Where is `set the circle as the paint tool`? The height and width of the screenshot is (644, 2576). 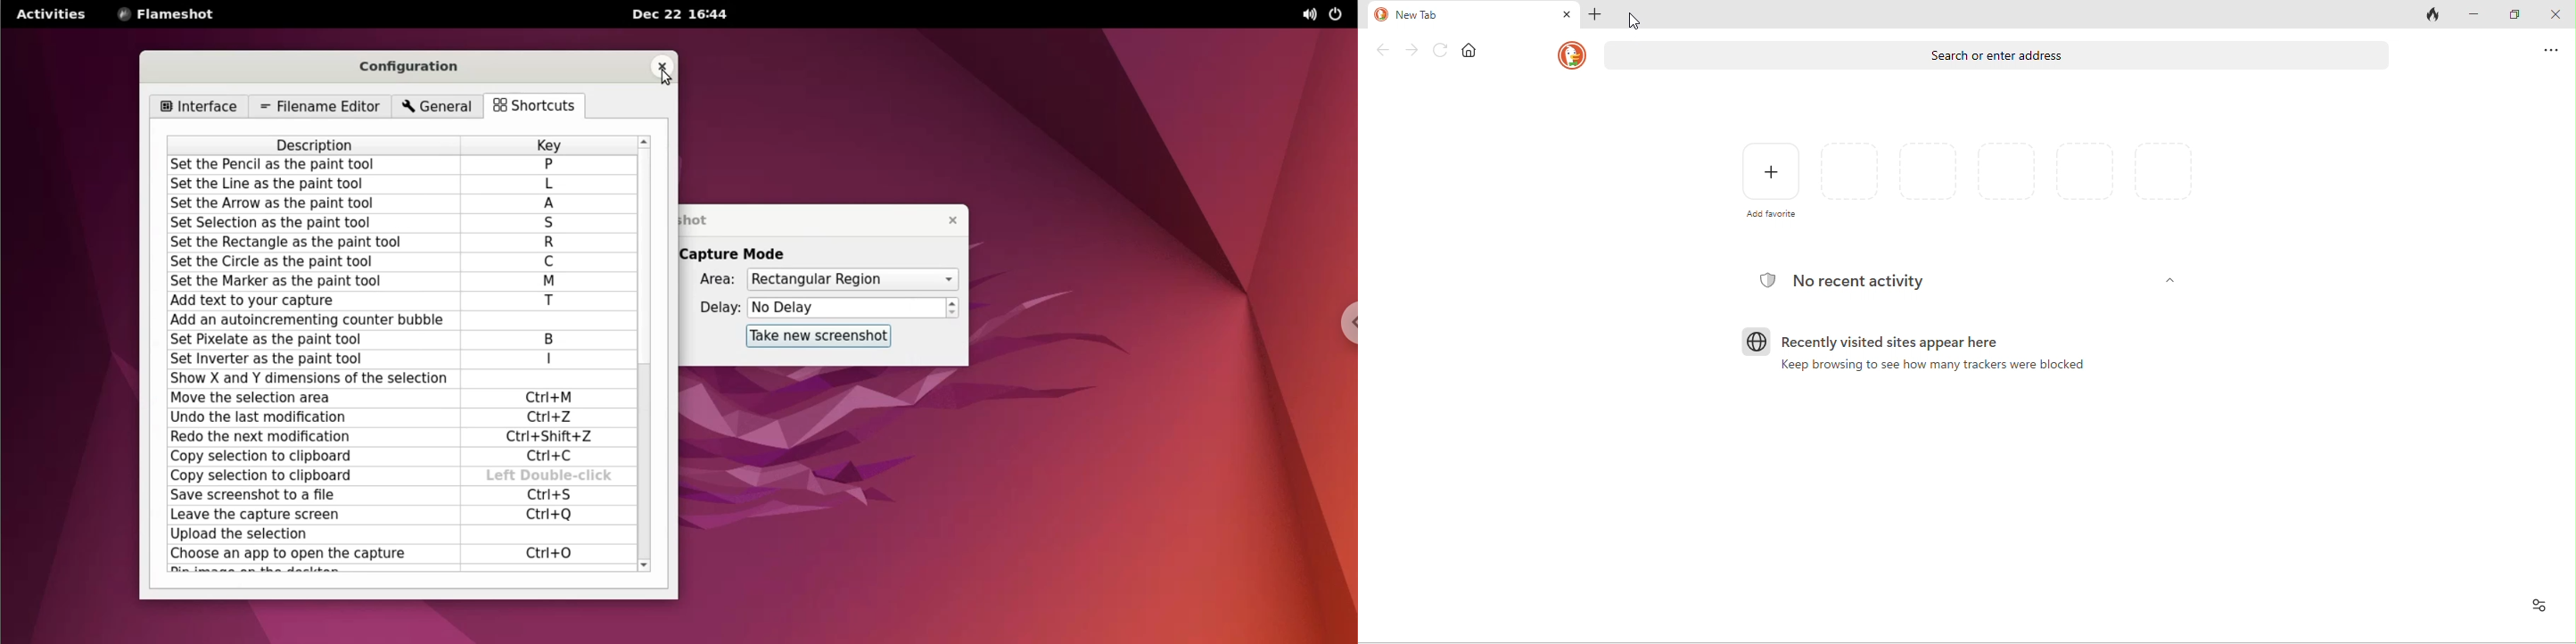
set the circle as the paint tool is located at coordinates (312, 261).